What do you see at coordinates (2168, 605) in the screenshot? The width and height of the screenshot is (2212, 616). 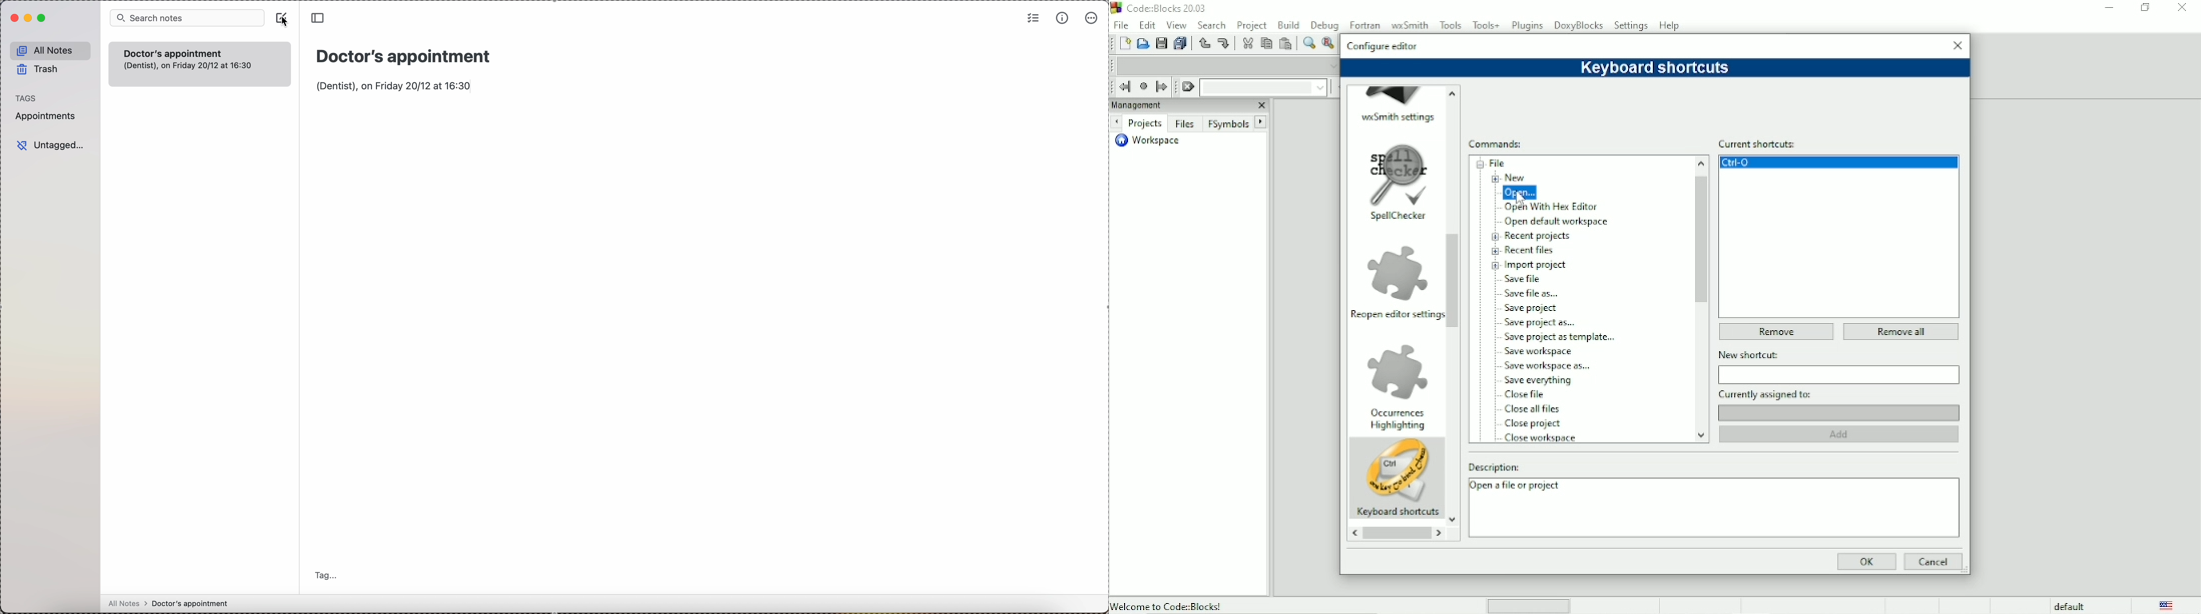 I see `Language` at bounding box center [2168, 605].